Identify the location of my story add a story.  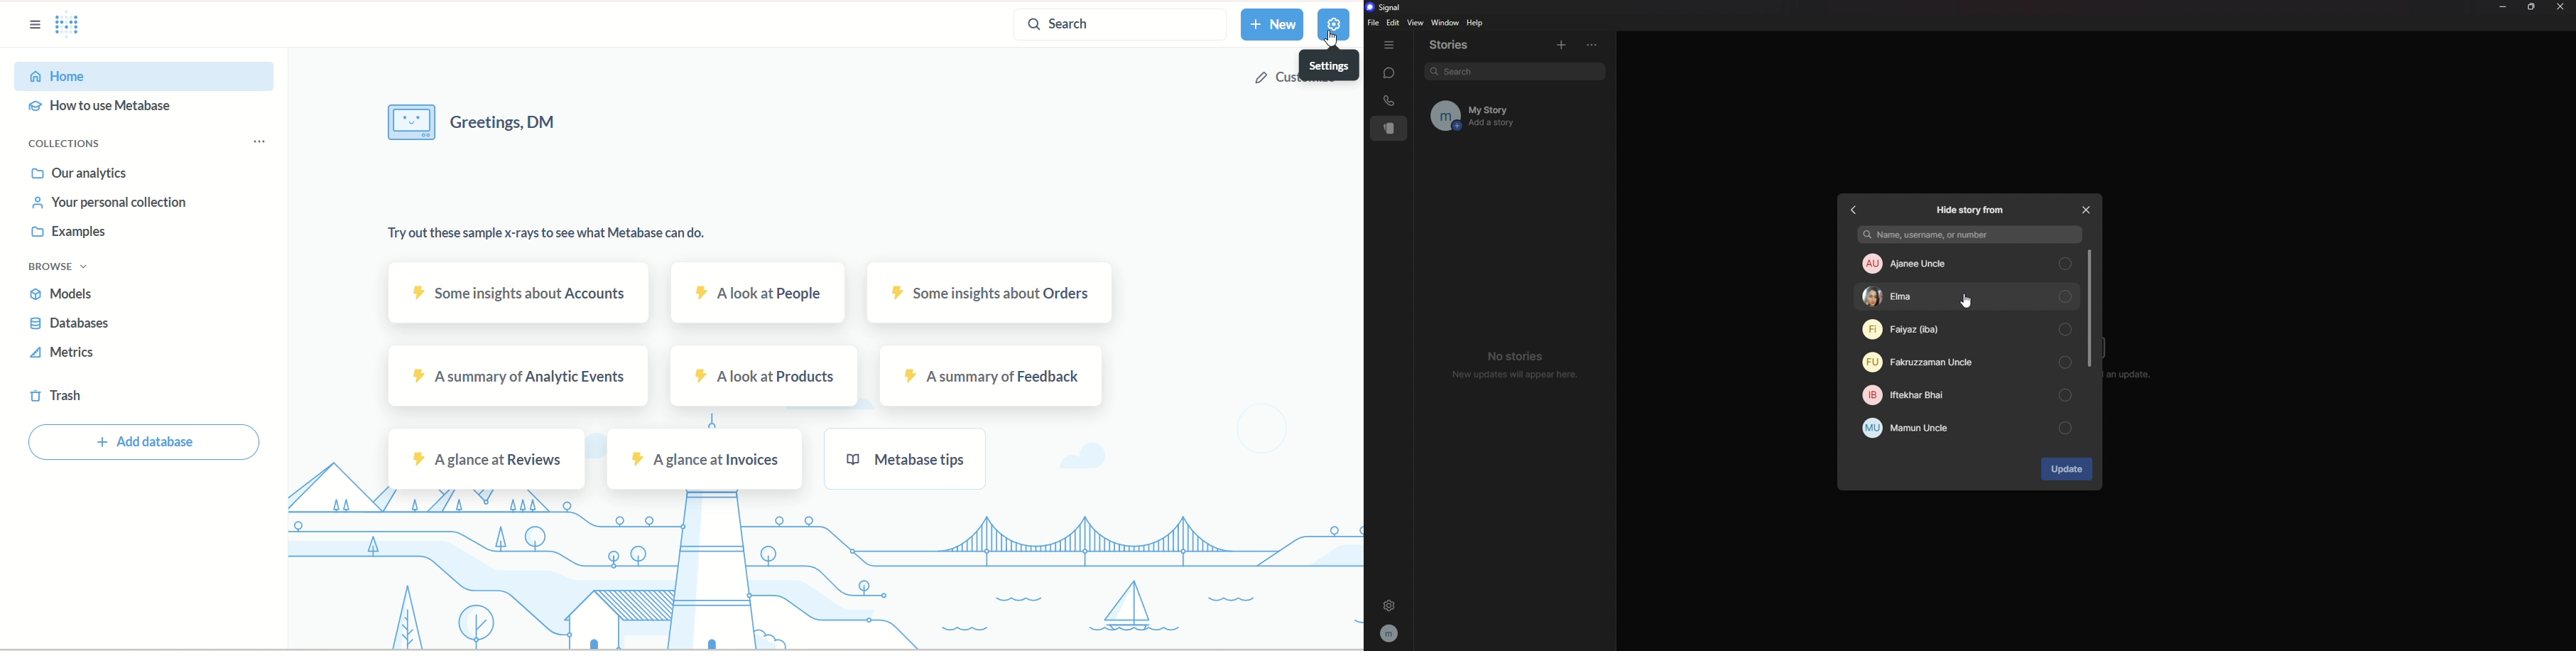
(1498, 116).